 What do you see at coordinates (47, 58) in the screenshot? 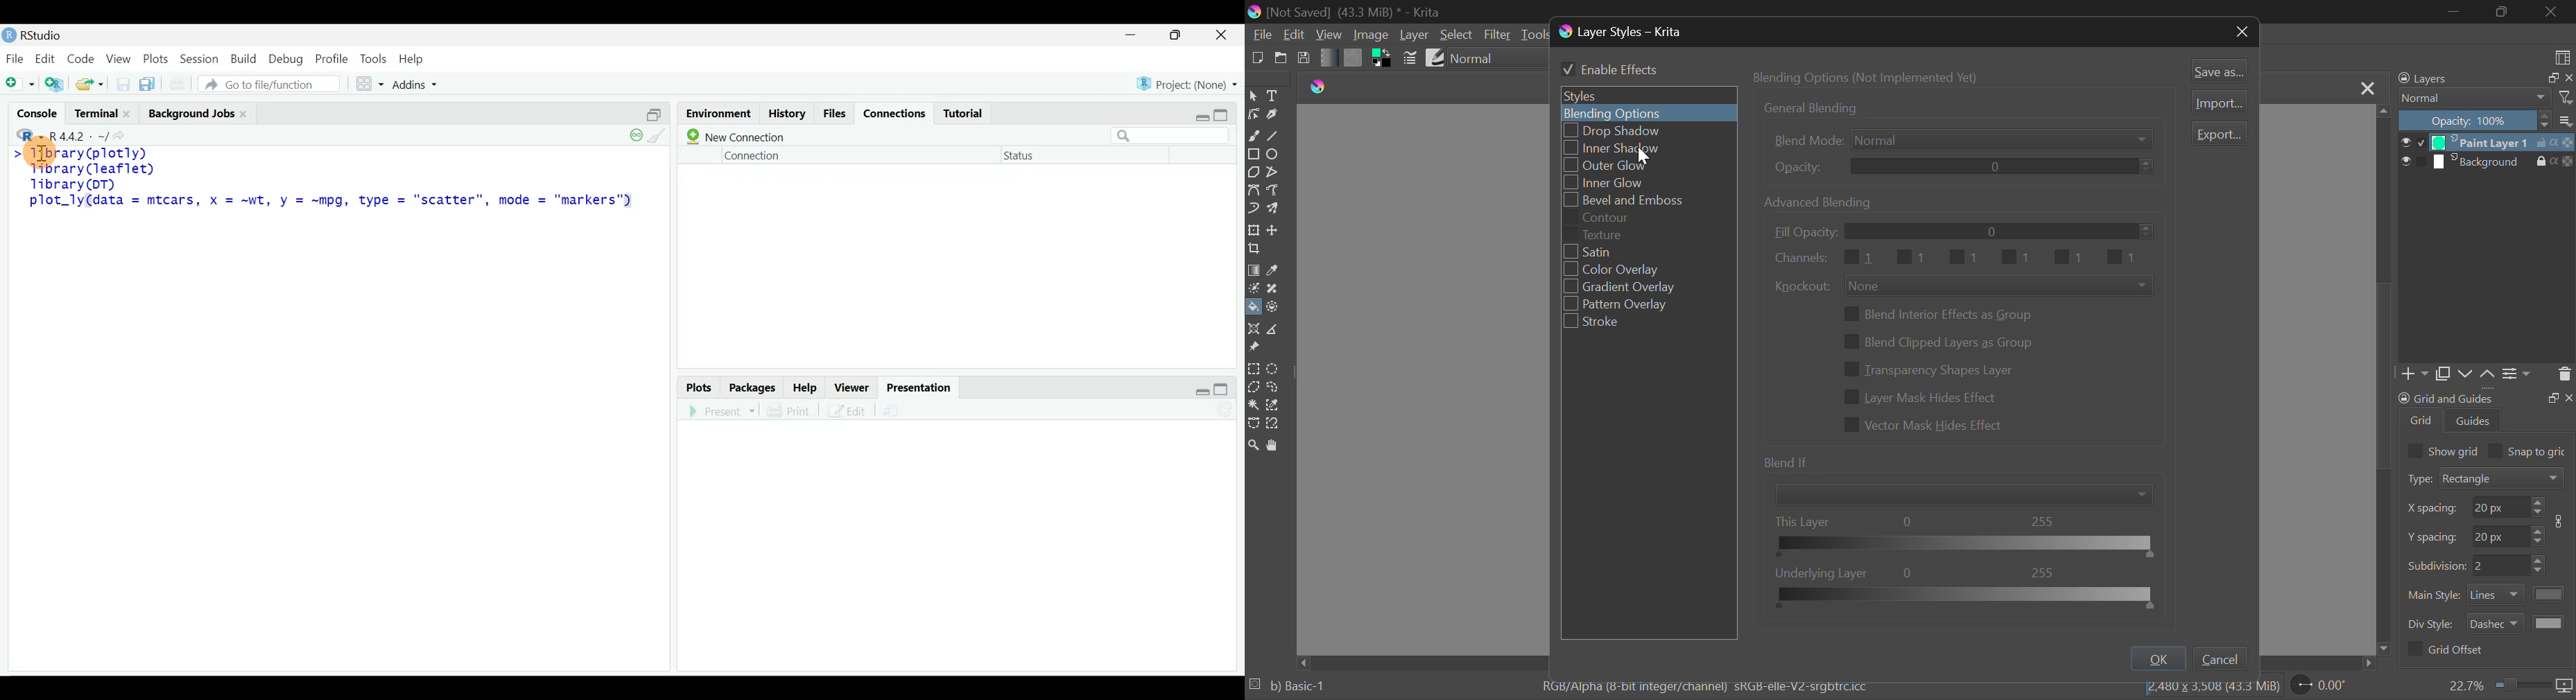
I see `Edit` at bounding box center [47, 58].